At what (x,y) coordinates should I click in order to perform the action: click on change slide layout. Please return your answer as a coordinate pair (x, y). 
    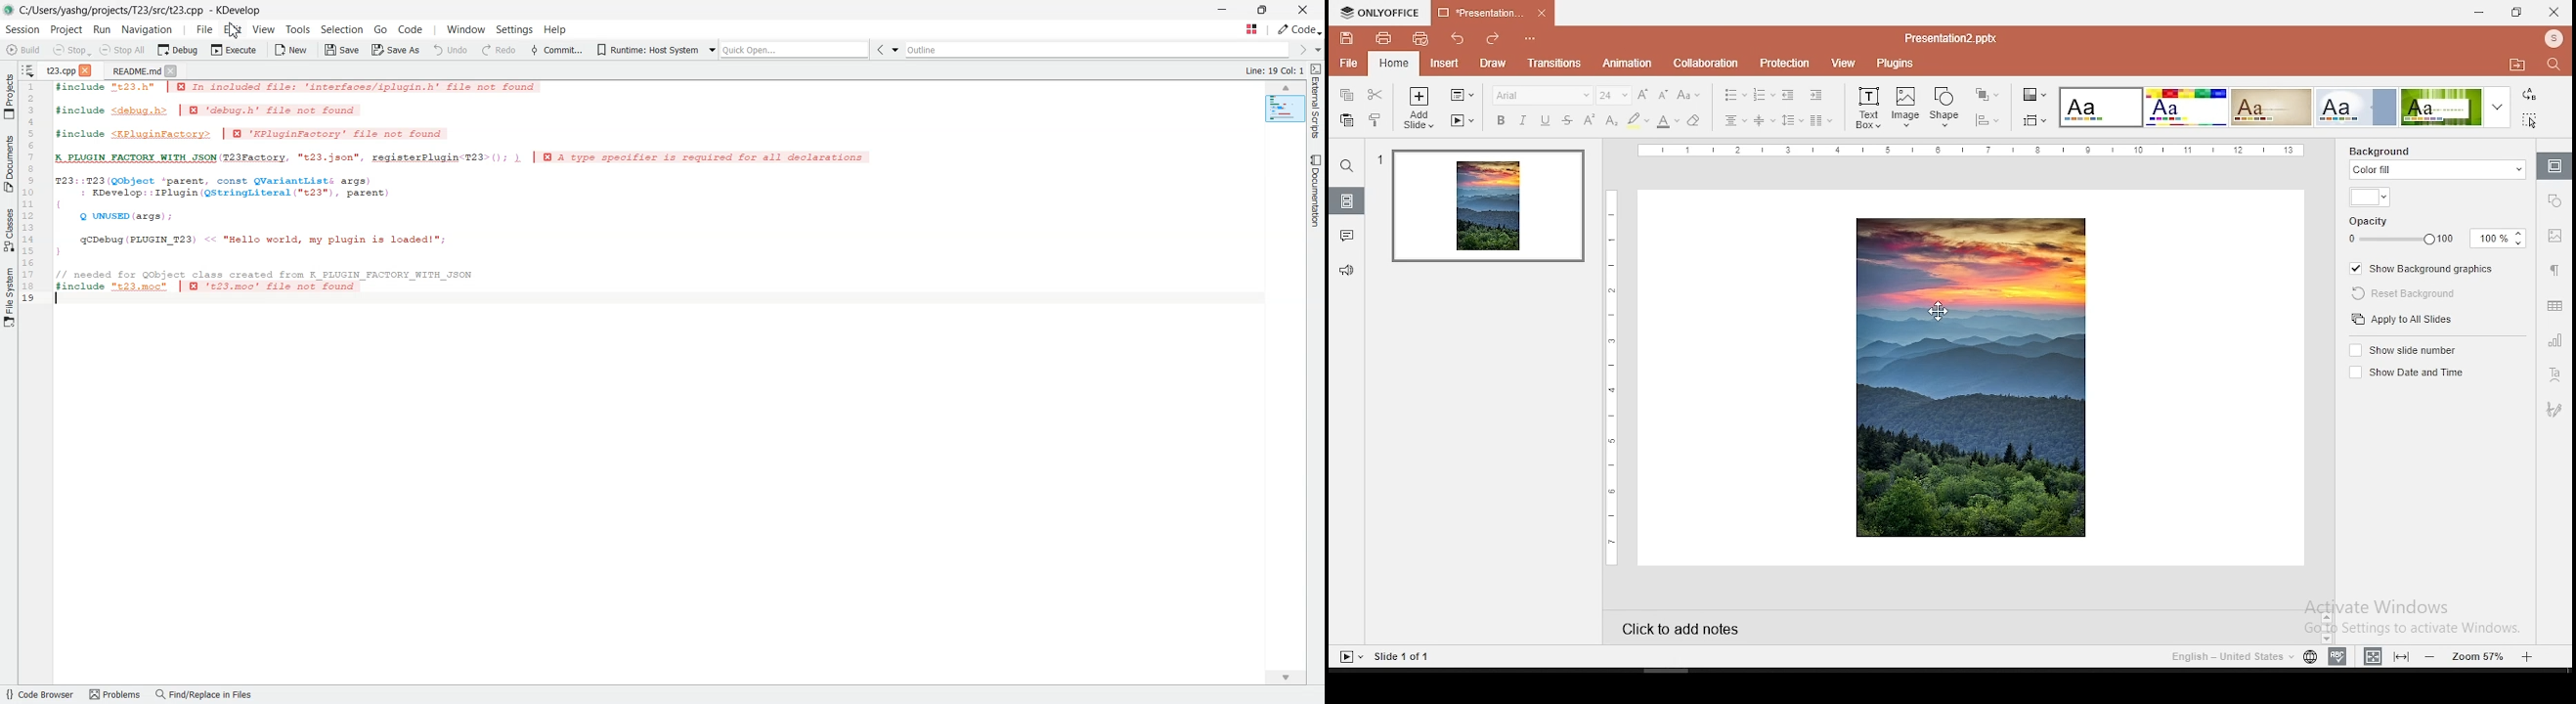
    Looking at the image, I should click on (1461, 95).